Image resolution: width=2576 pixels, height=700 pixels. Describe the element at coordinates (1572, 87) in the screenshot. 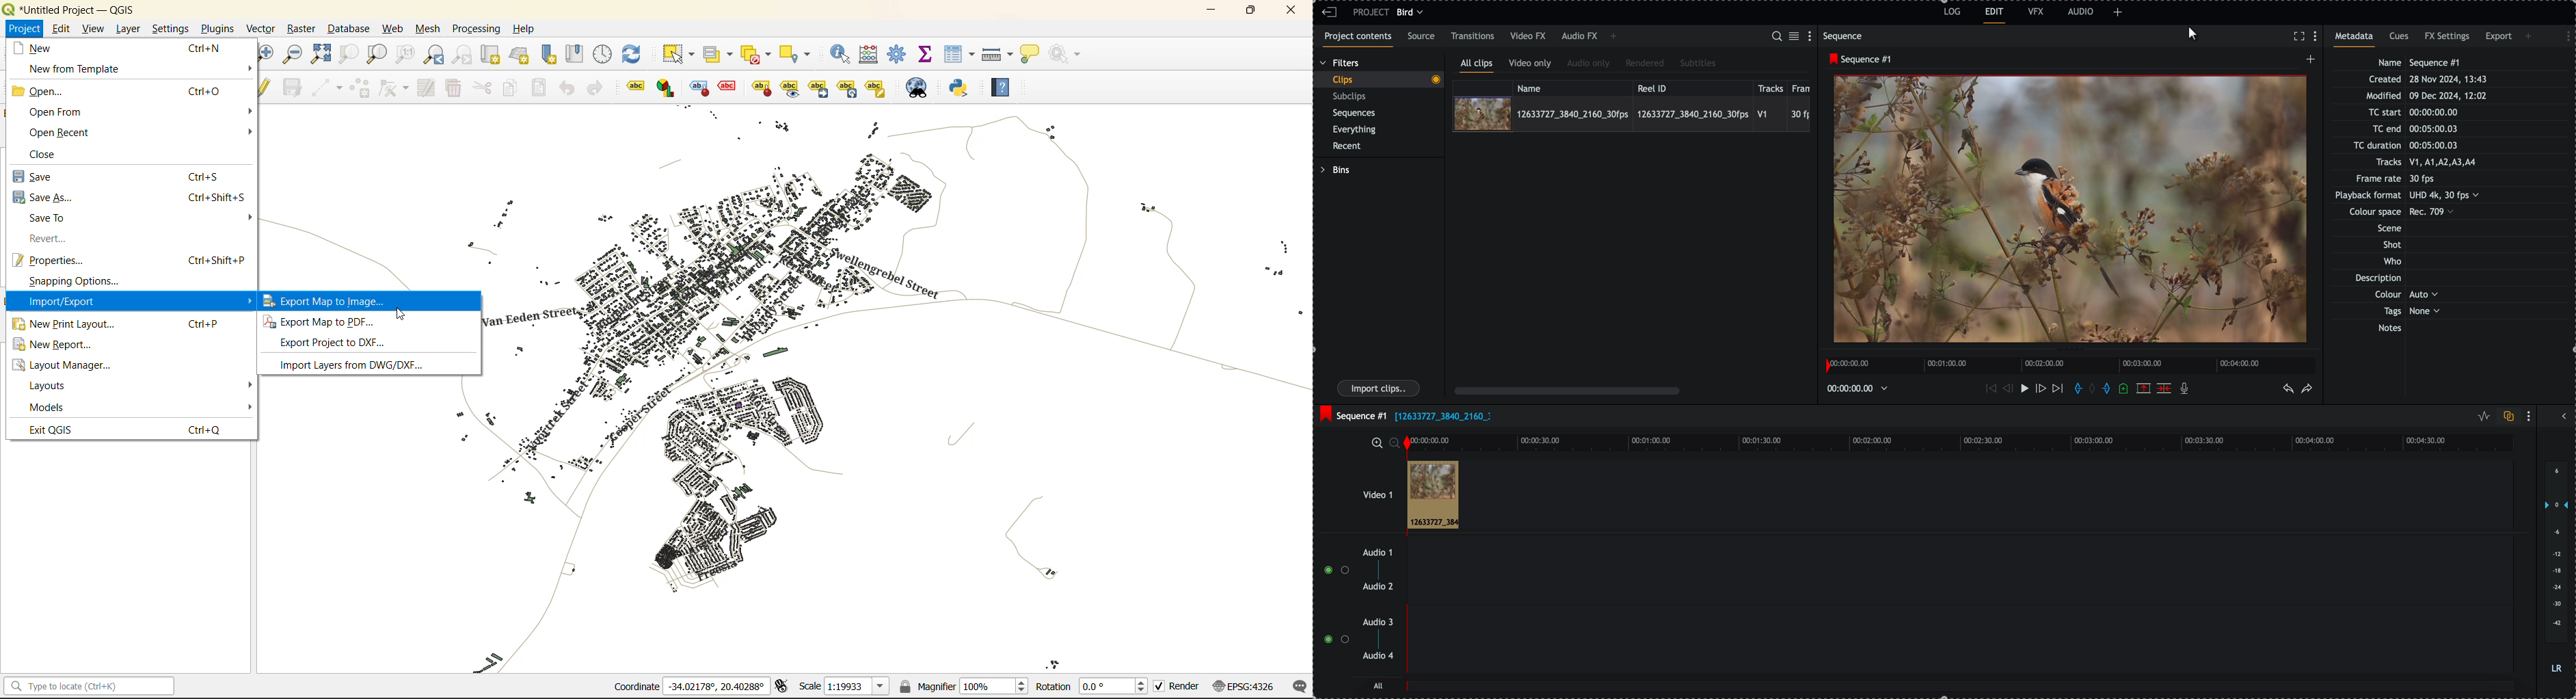

I see `name` at that location.